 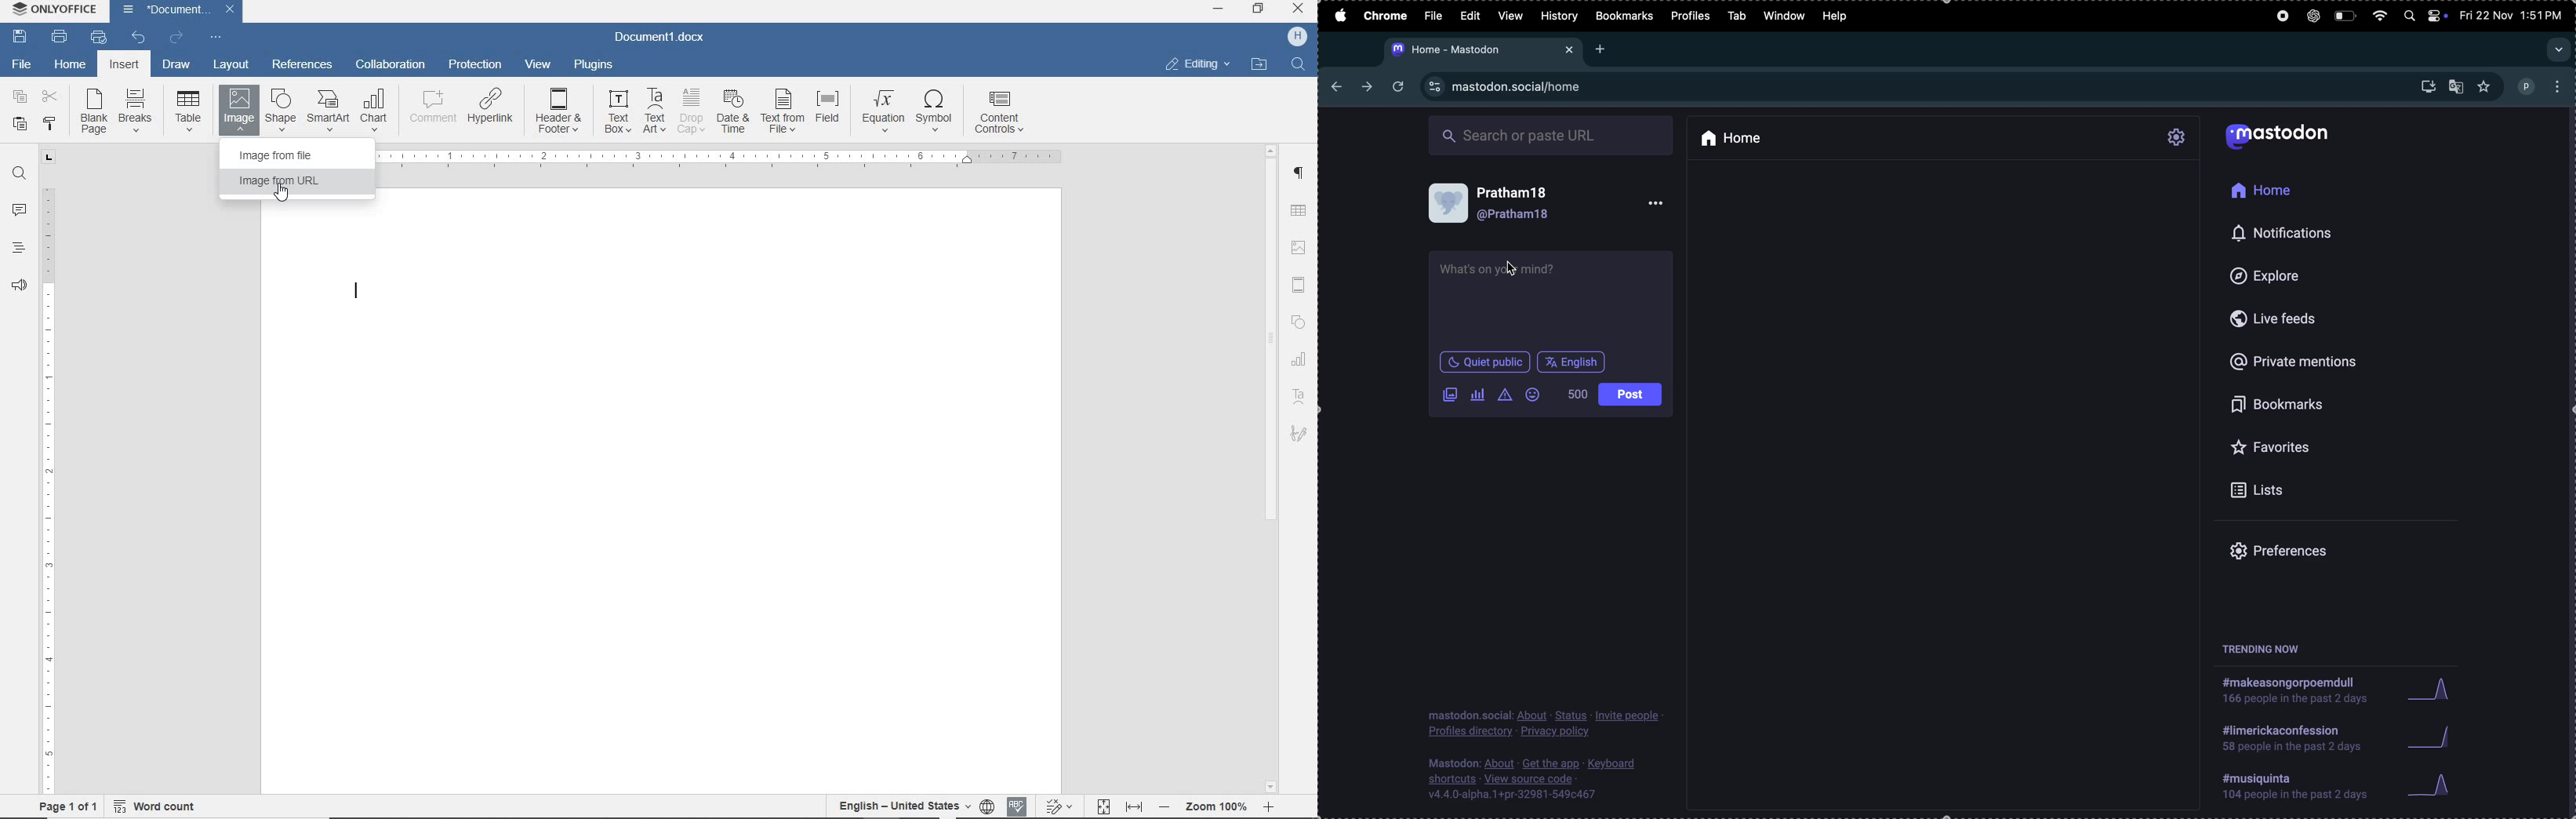 What do you see at coordinates (1511, 15) in the screenshot?
I see `view` at bounding box center [1511, 15].